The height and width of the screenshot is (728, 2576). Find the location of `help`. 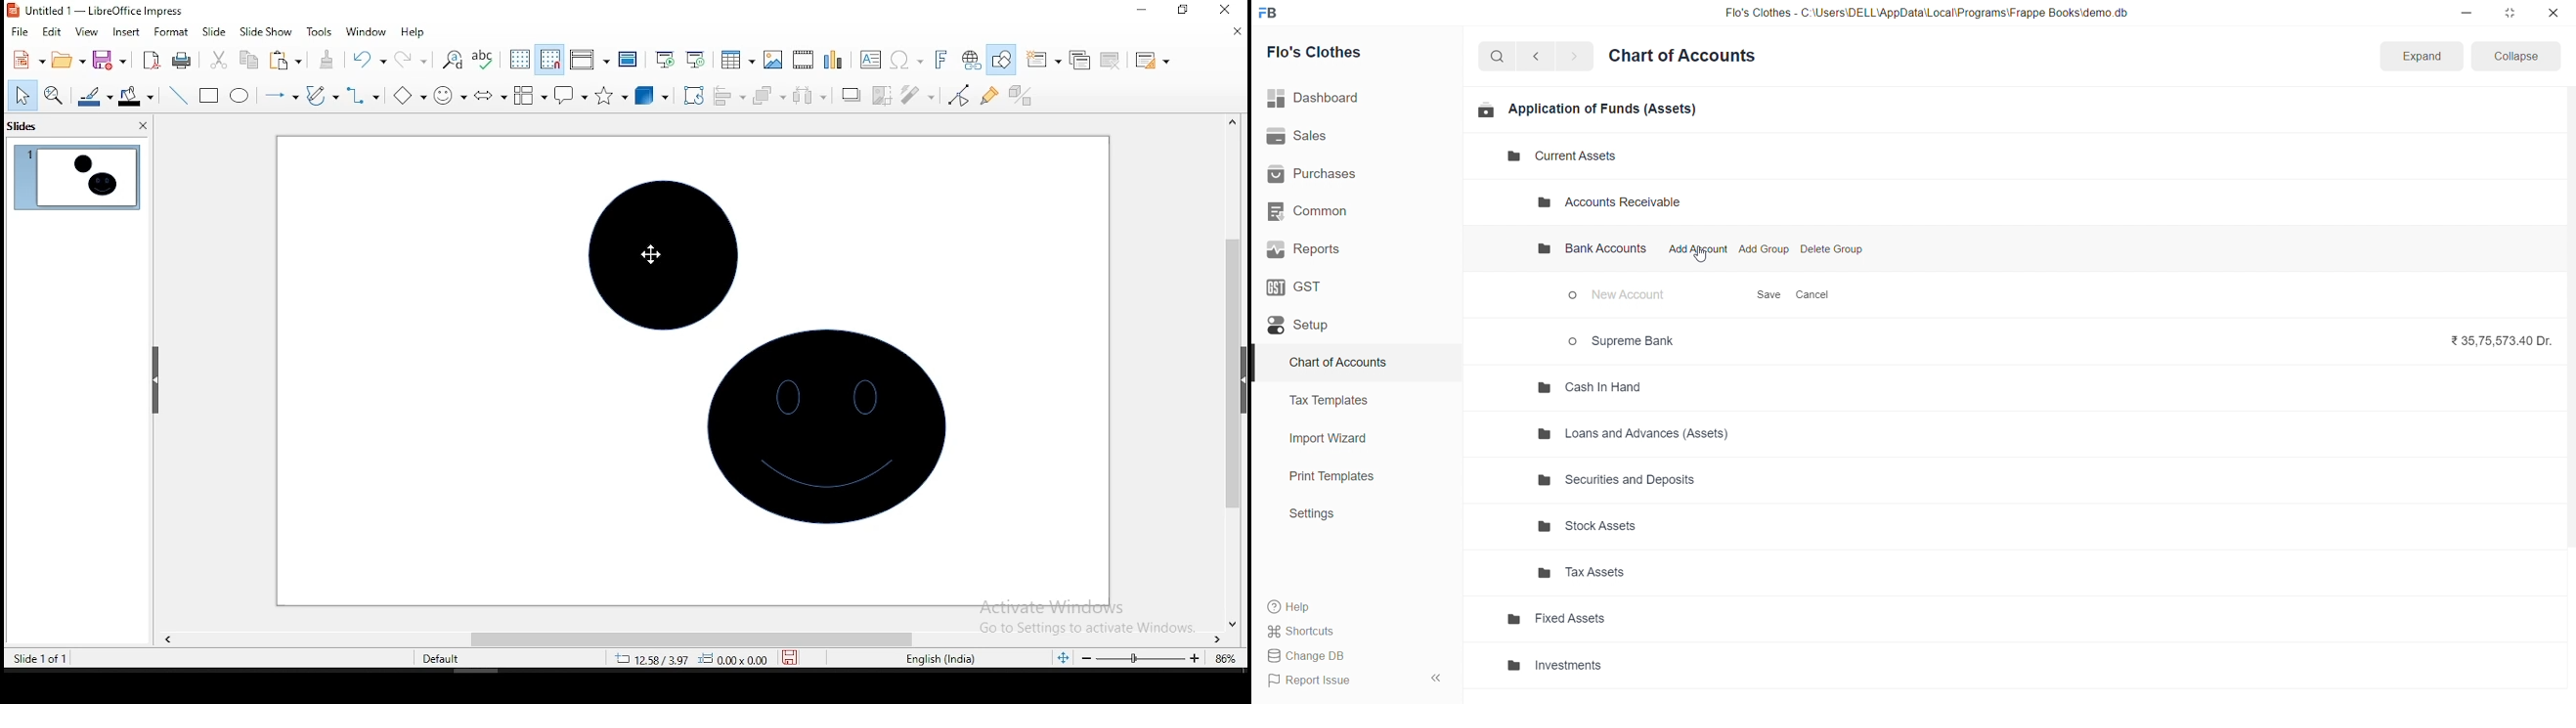

help is located at coordinates (414, 31).